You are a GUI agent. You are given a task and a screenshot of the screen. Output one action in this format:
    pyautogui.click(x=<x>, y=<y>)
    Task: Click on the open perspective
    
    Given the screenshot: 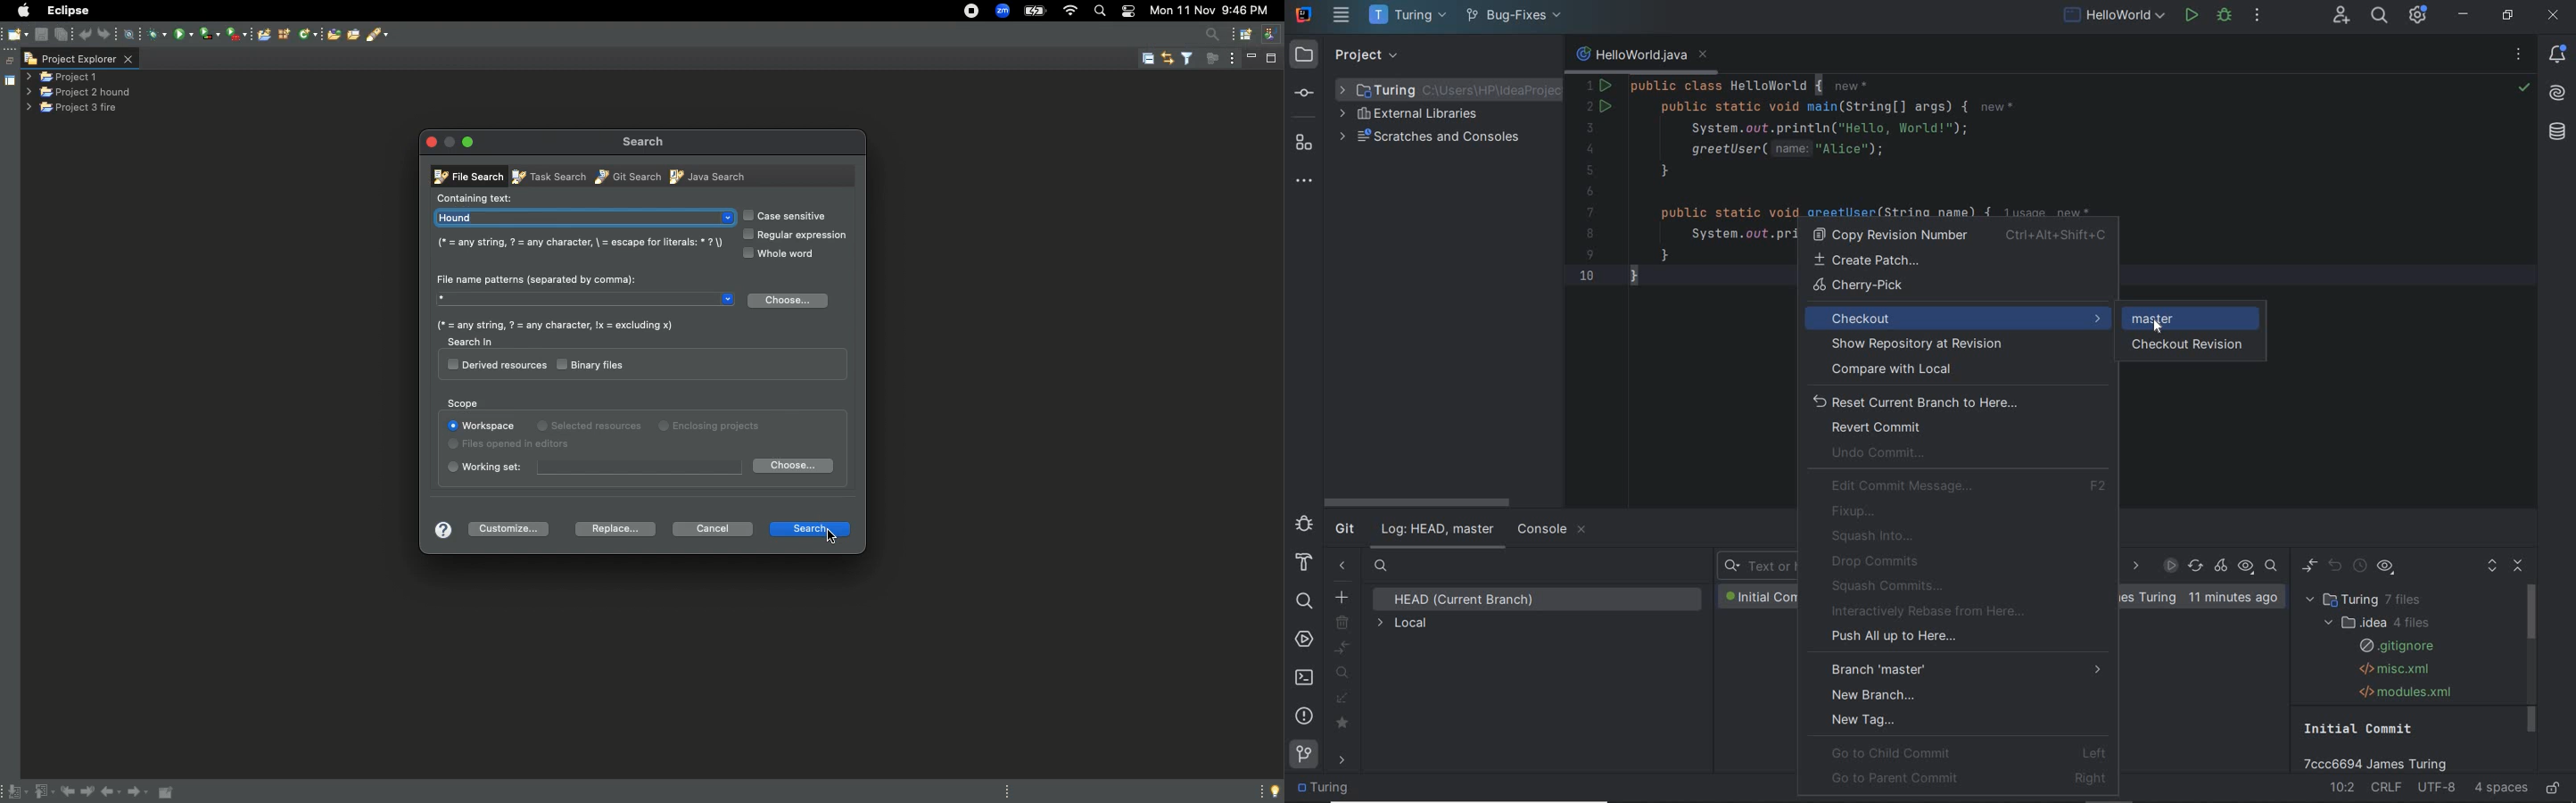 What is the action you would take?
    pyautogui.click(x=1243, y=36)
    